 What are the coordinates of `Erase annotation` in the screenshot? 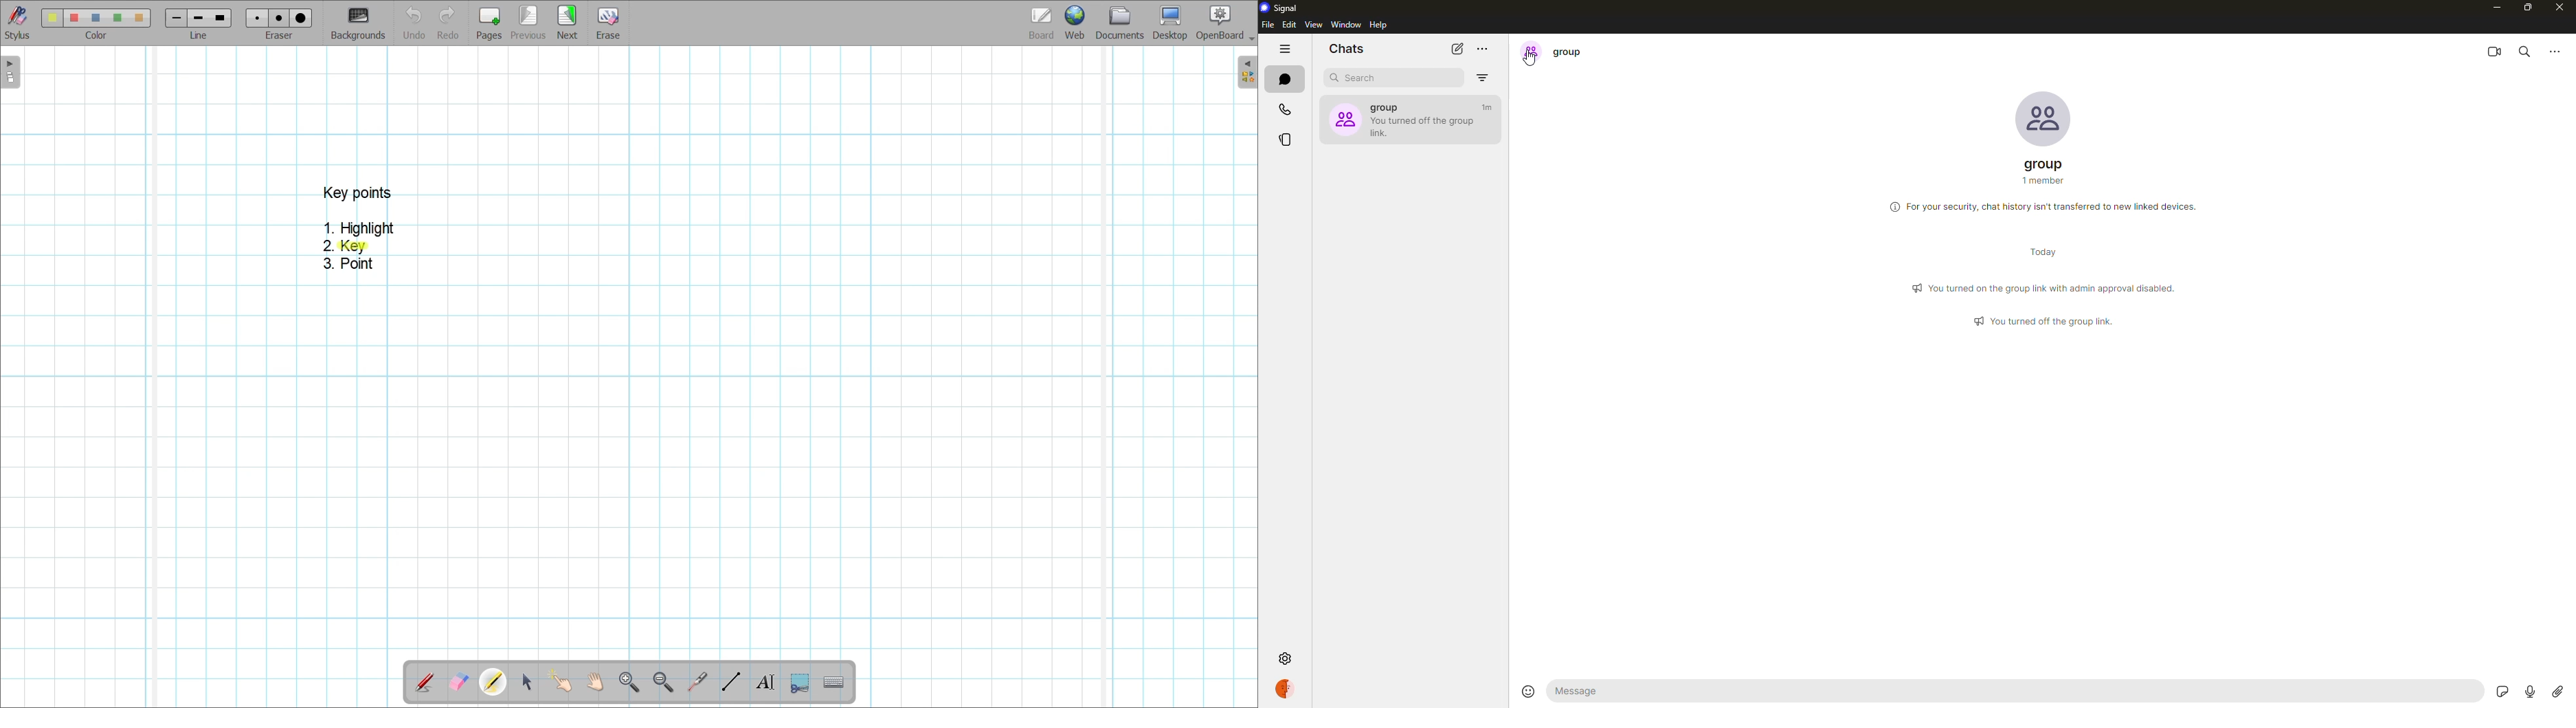 It's located at (459, 682).